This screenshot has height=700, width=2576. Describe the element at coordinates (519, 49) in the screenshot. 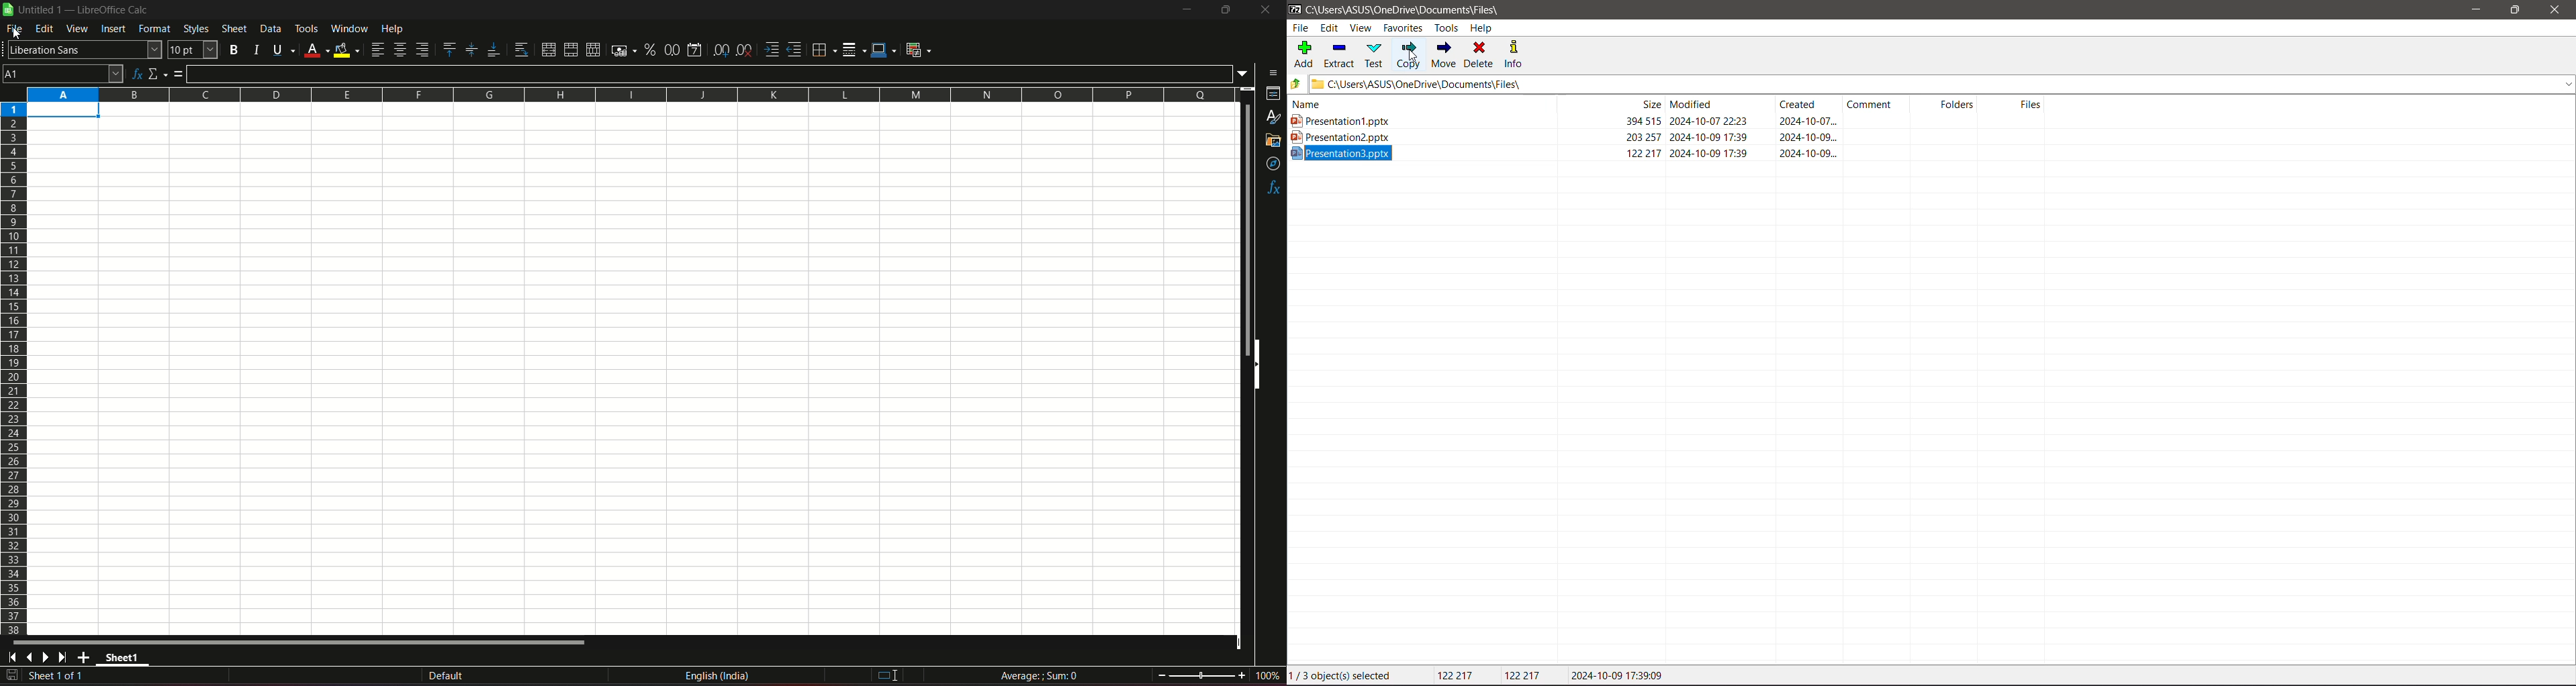

I see `wrap text` at that location.